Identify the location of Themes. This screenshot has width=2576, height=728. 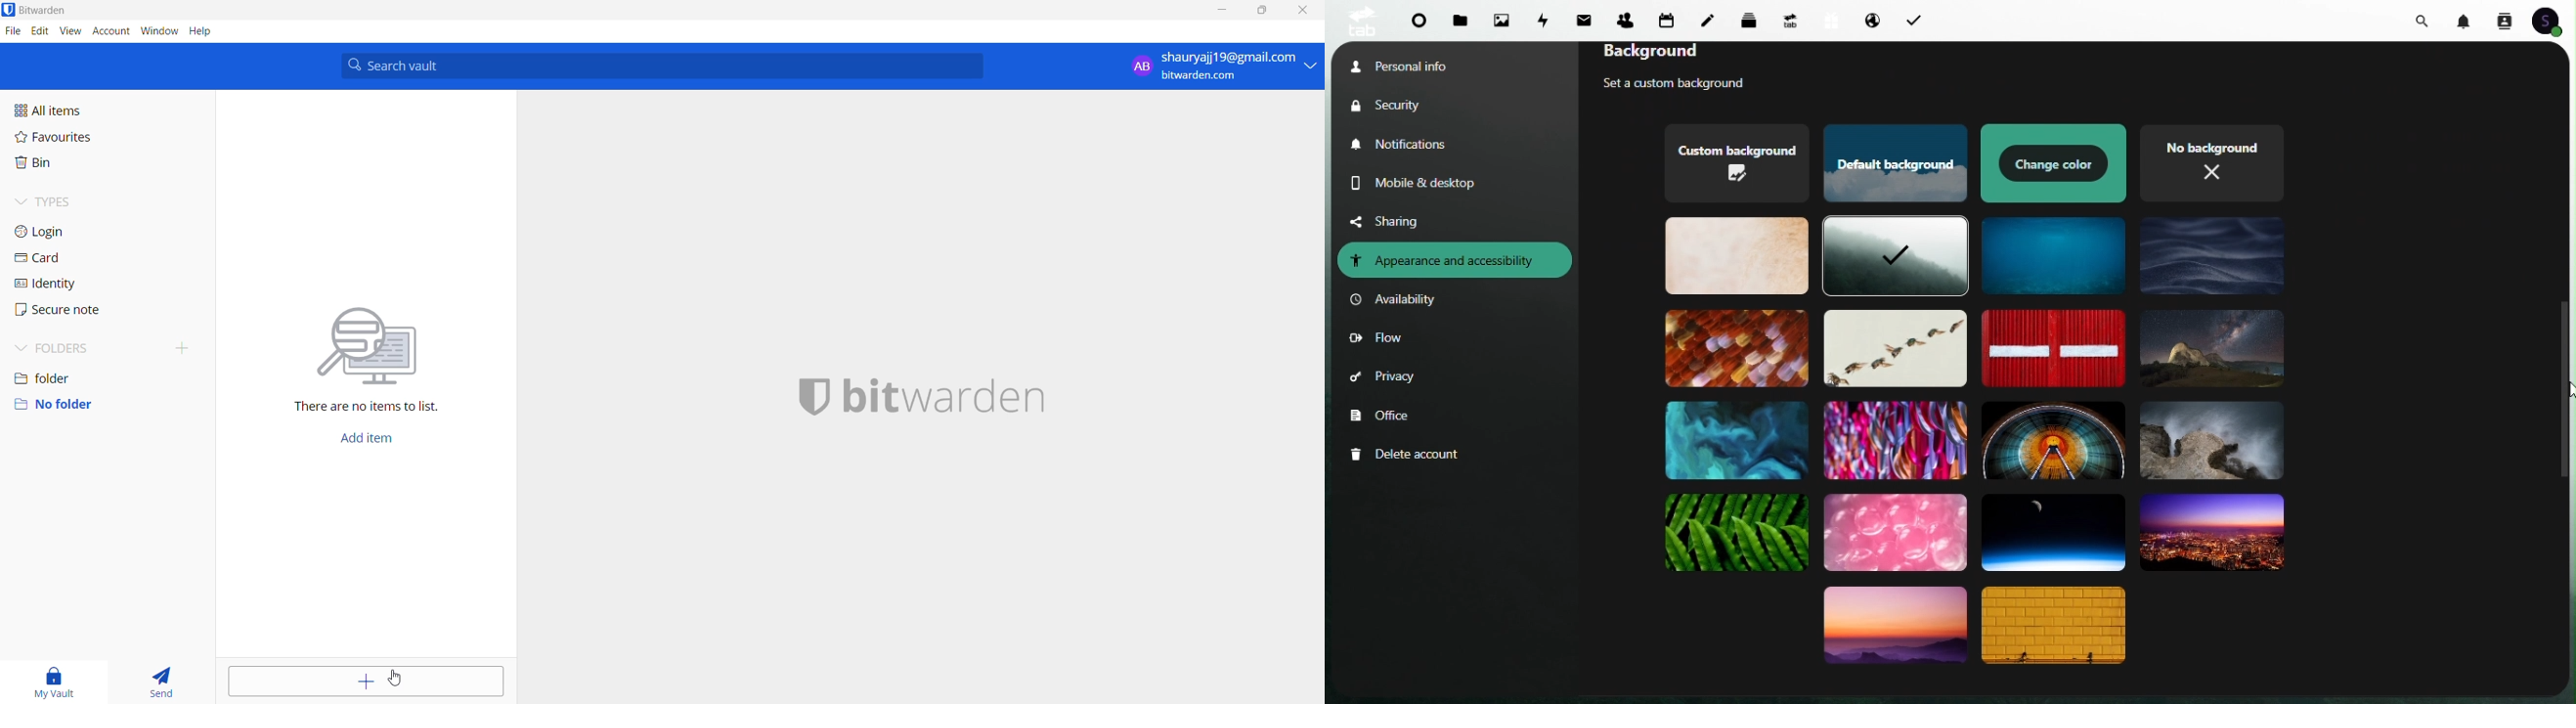
(1895, 258).